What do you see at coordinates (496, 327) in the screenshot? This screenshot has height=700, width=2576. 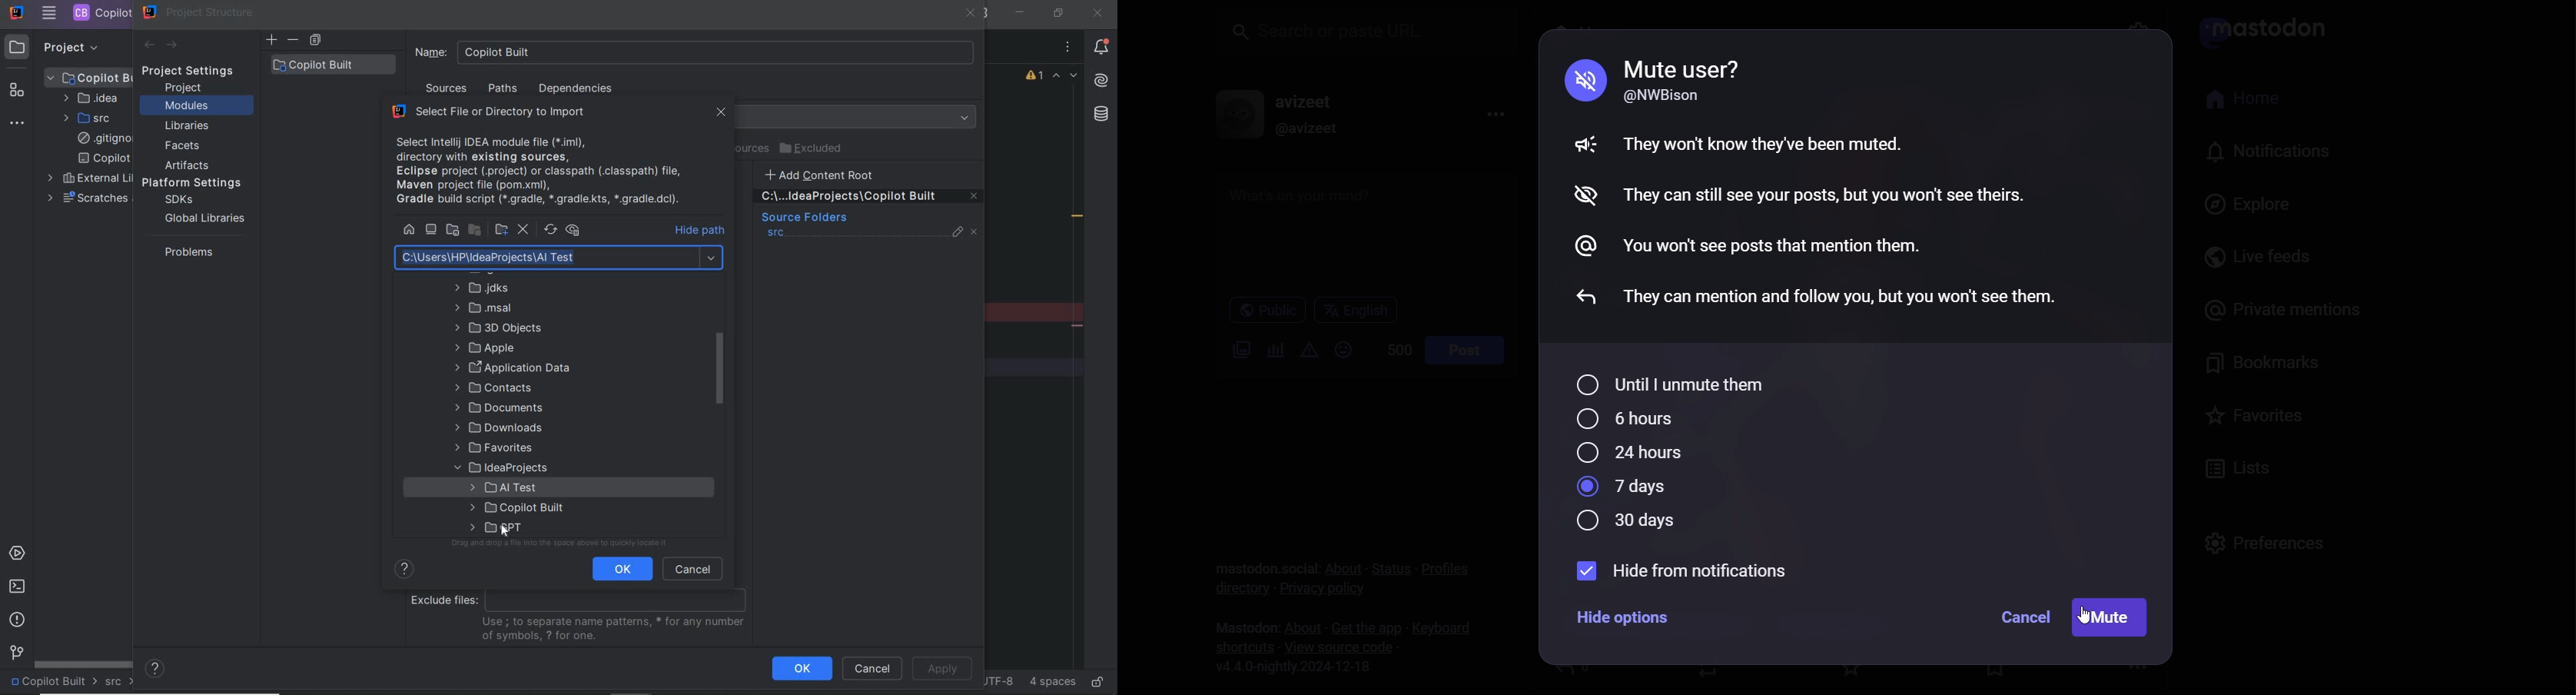 I see `folder` at bounding box center [496, 327].